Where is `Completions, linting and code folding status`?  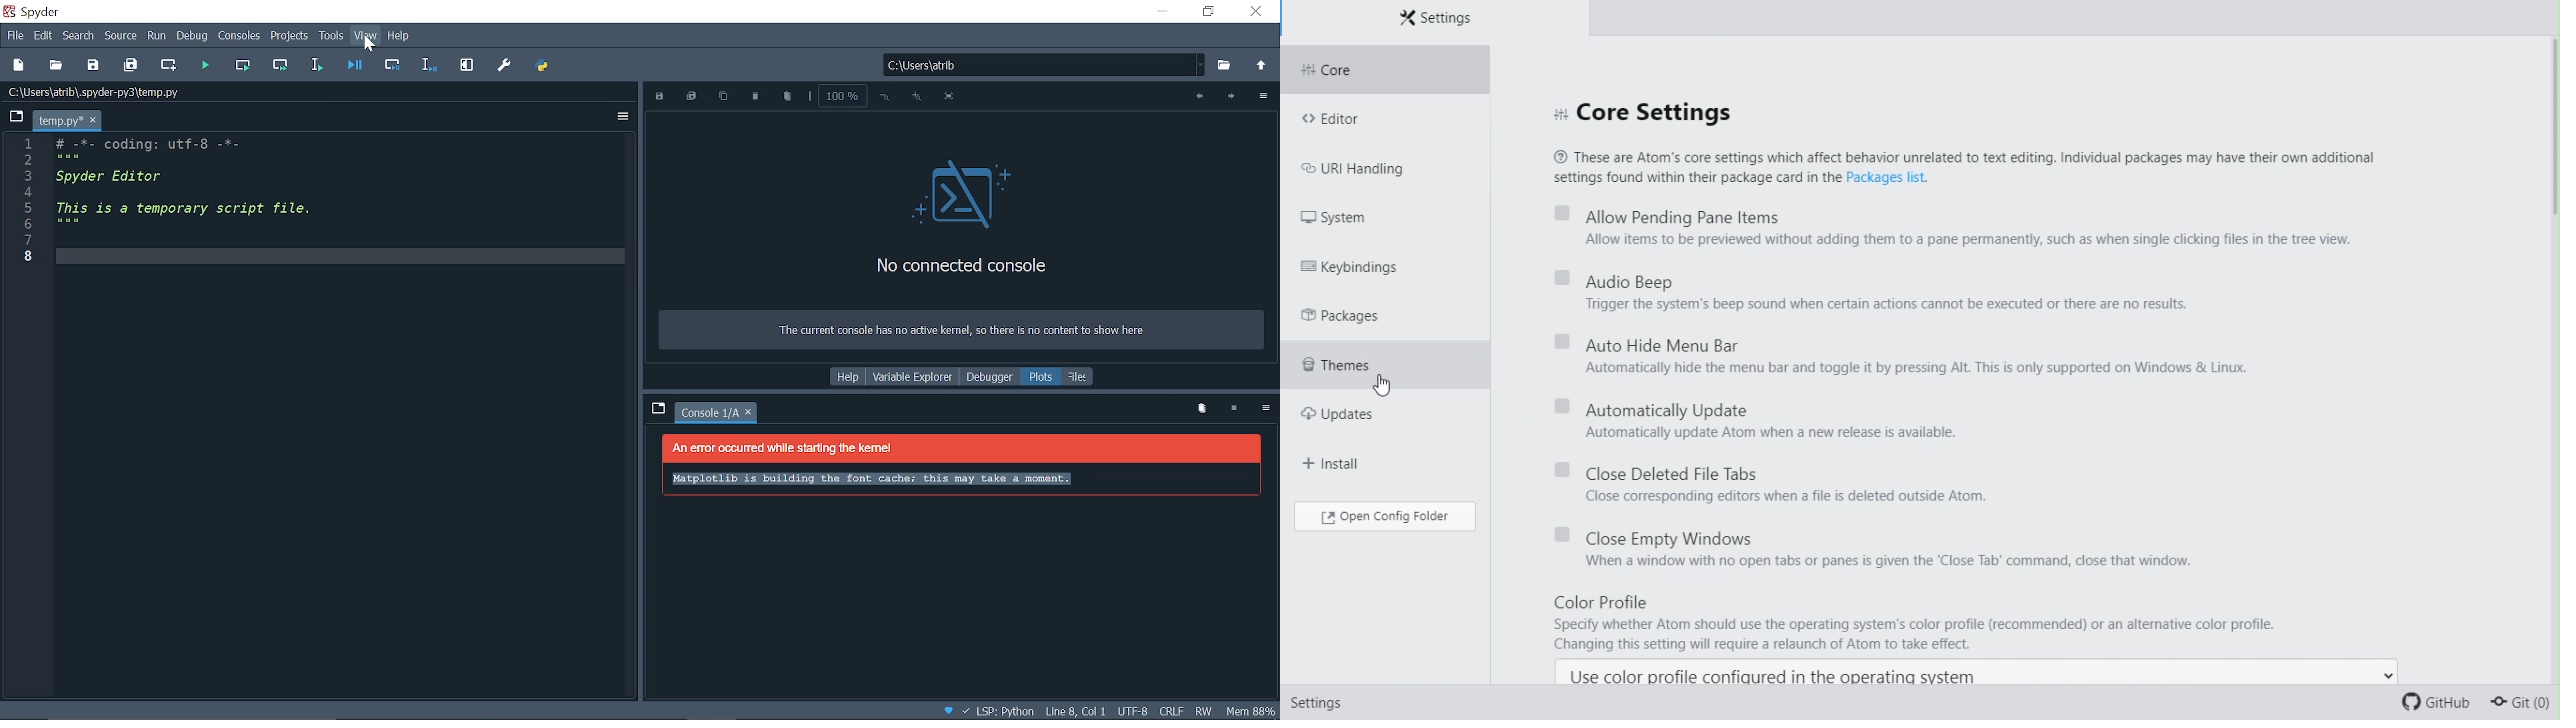 Completions, linting and code folding status is located at coordinates (989, 712).